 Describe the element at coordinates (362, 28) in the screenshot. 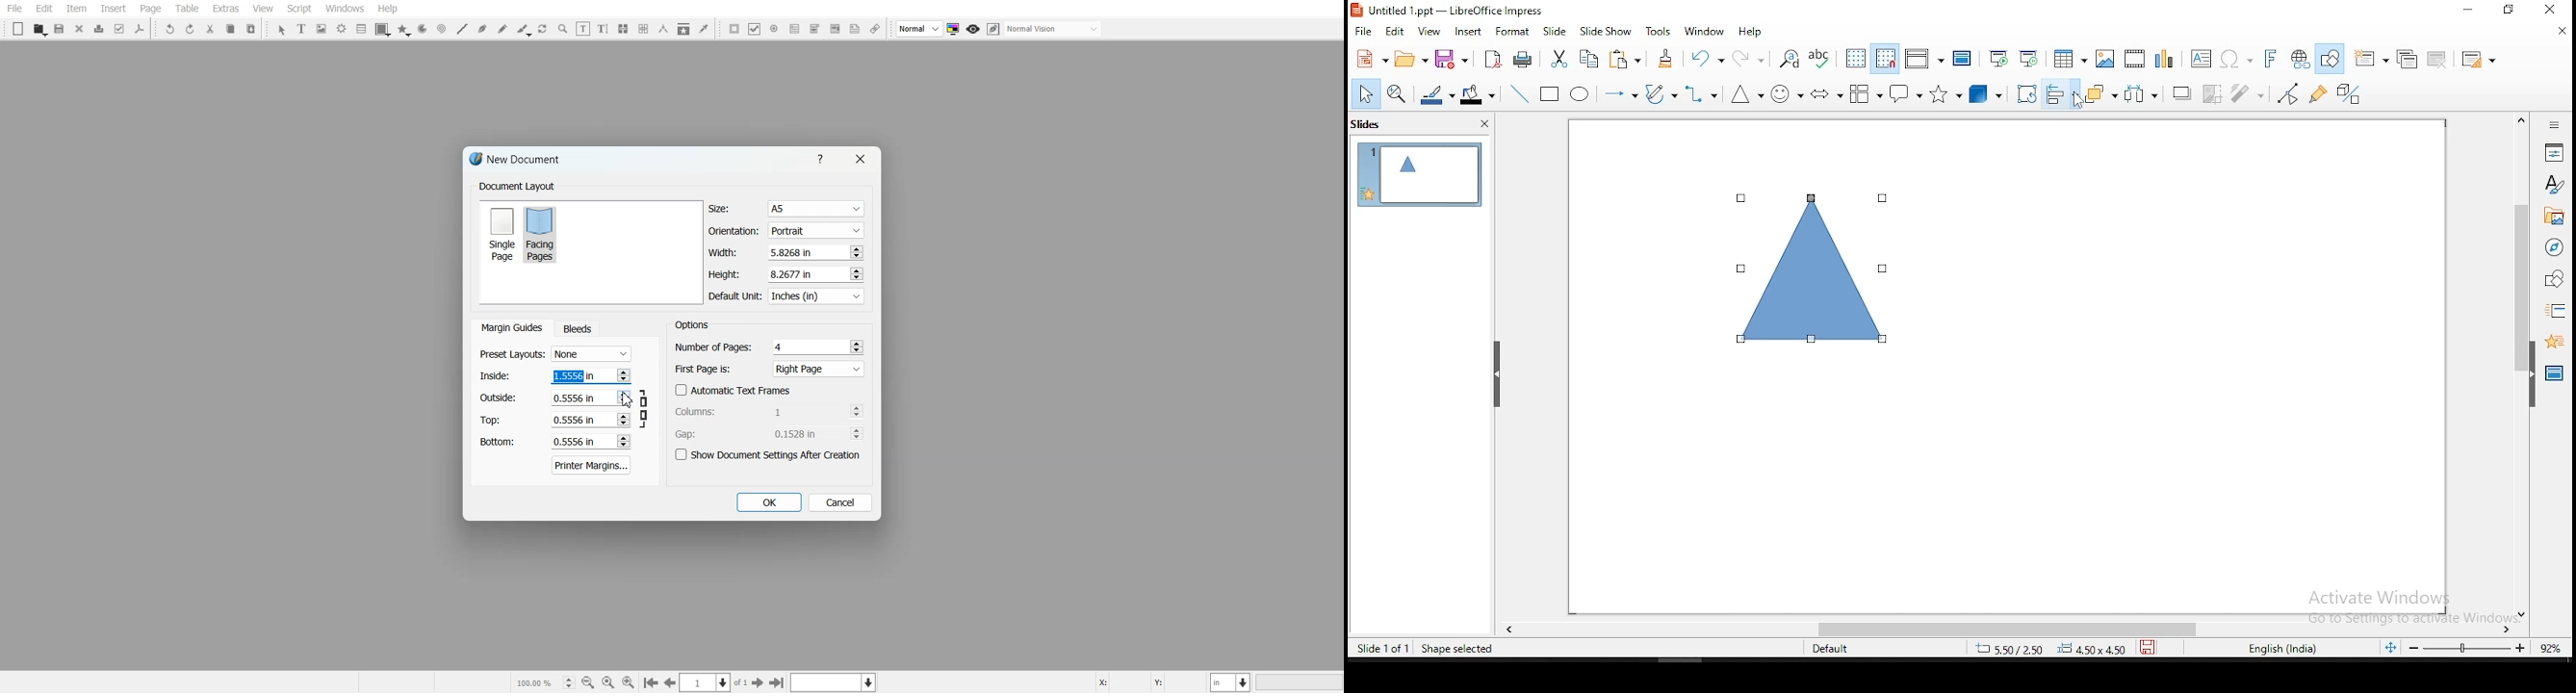

I see `List` at that location.